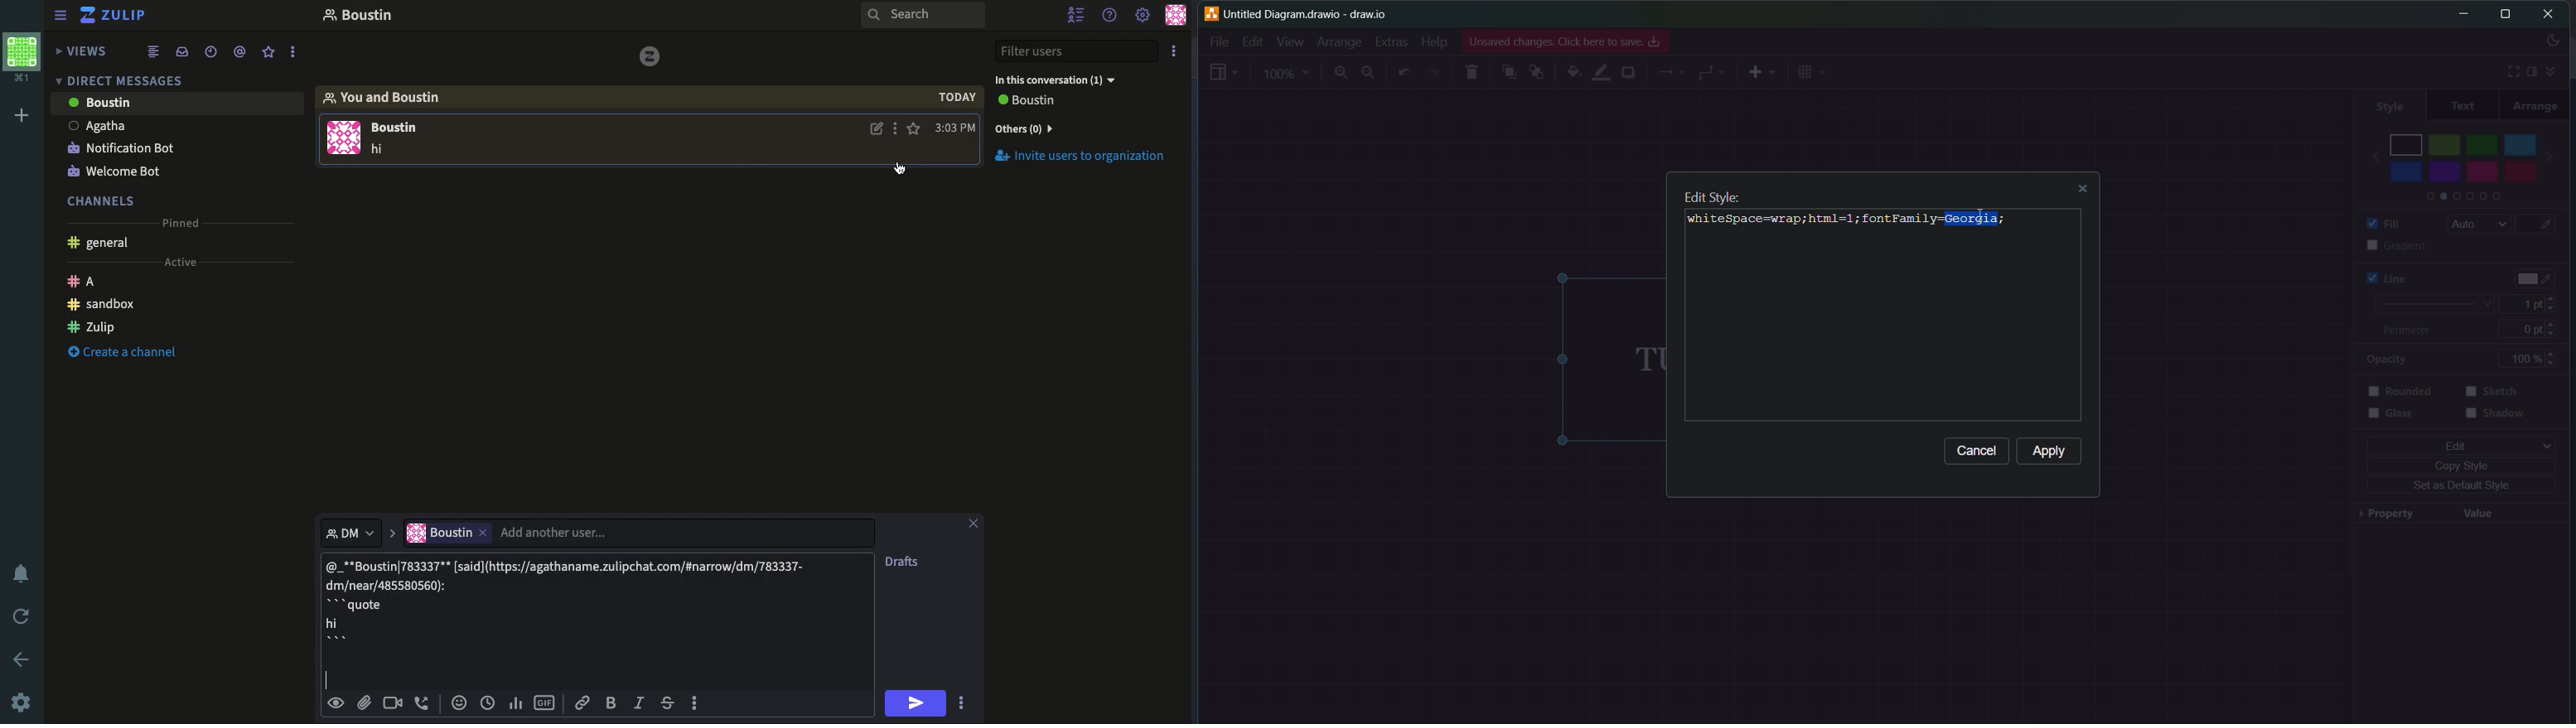  I want to click on Active, so click(186, 262).